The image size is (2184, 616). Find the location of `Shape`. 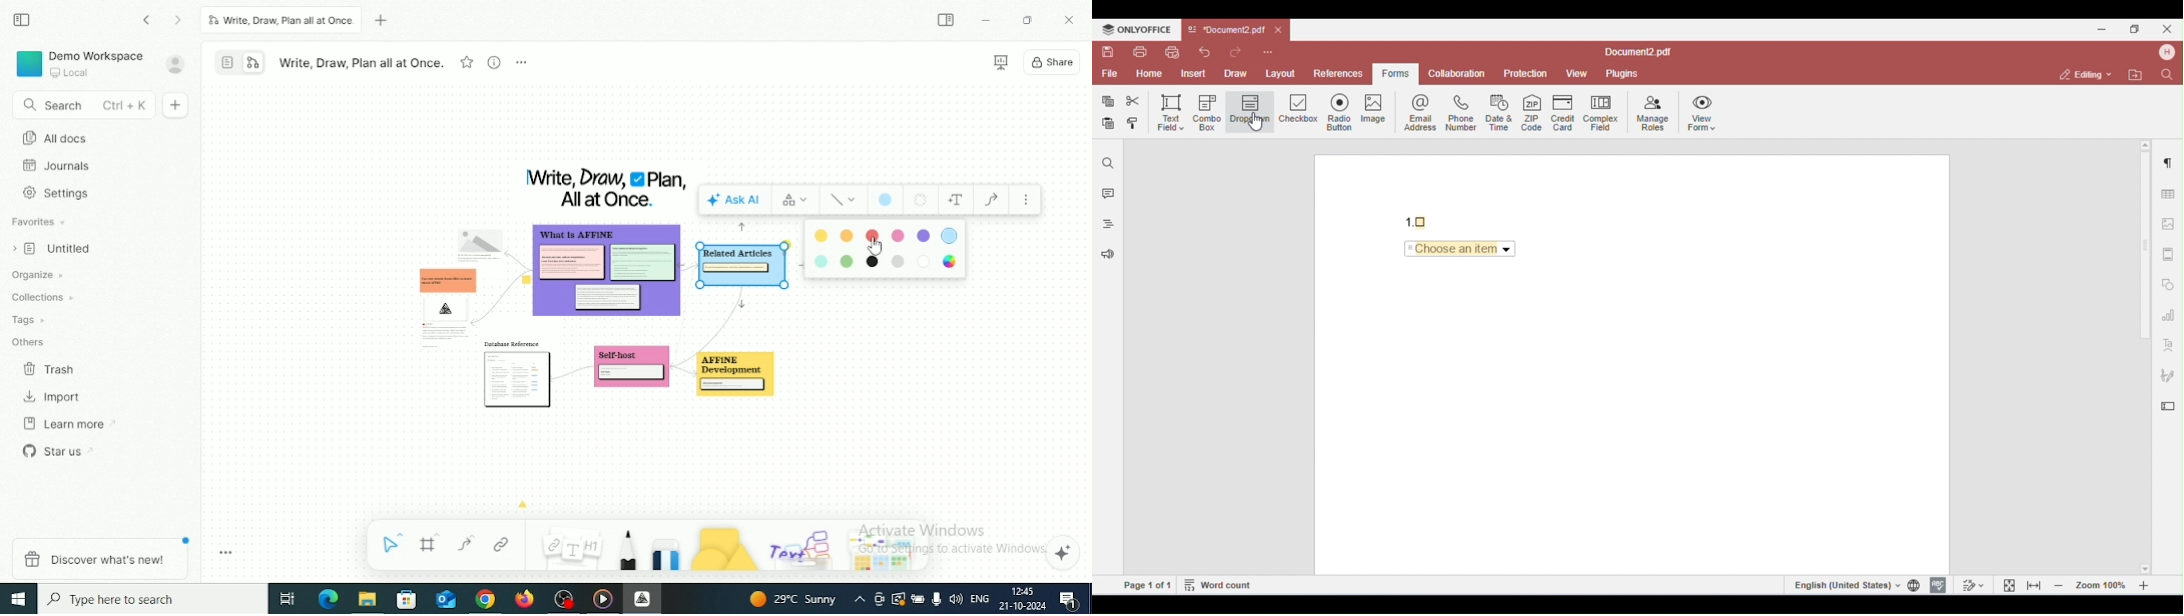

Shape is located at coordinates (724, 548).